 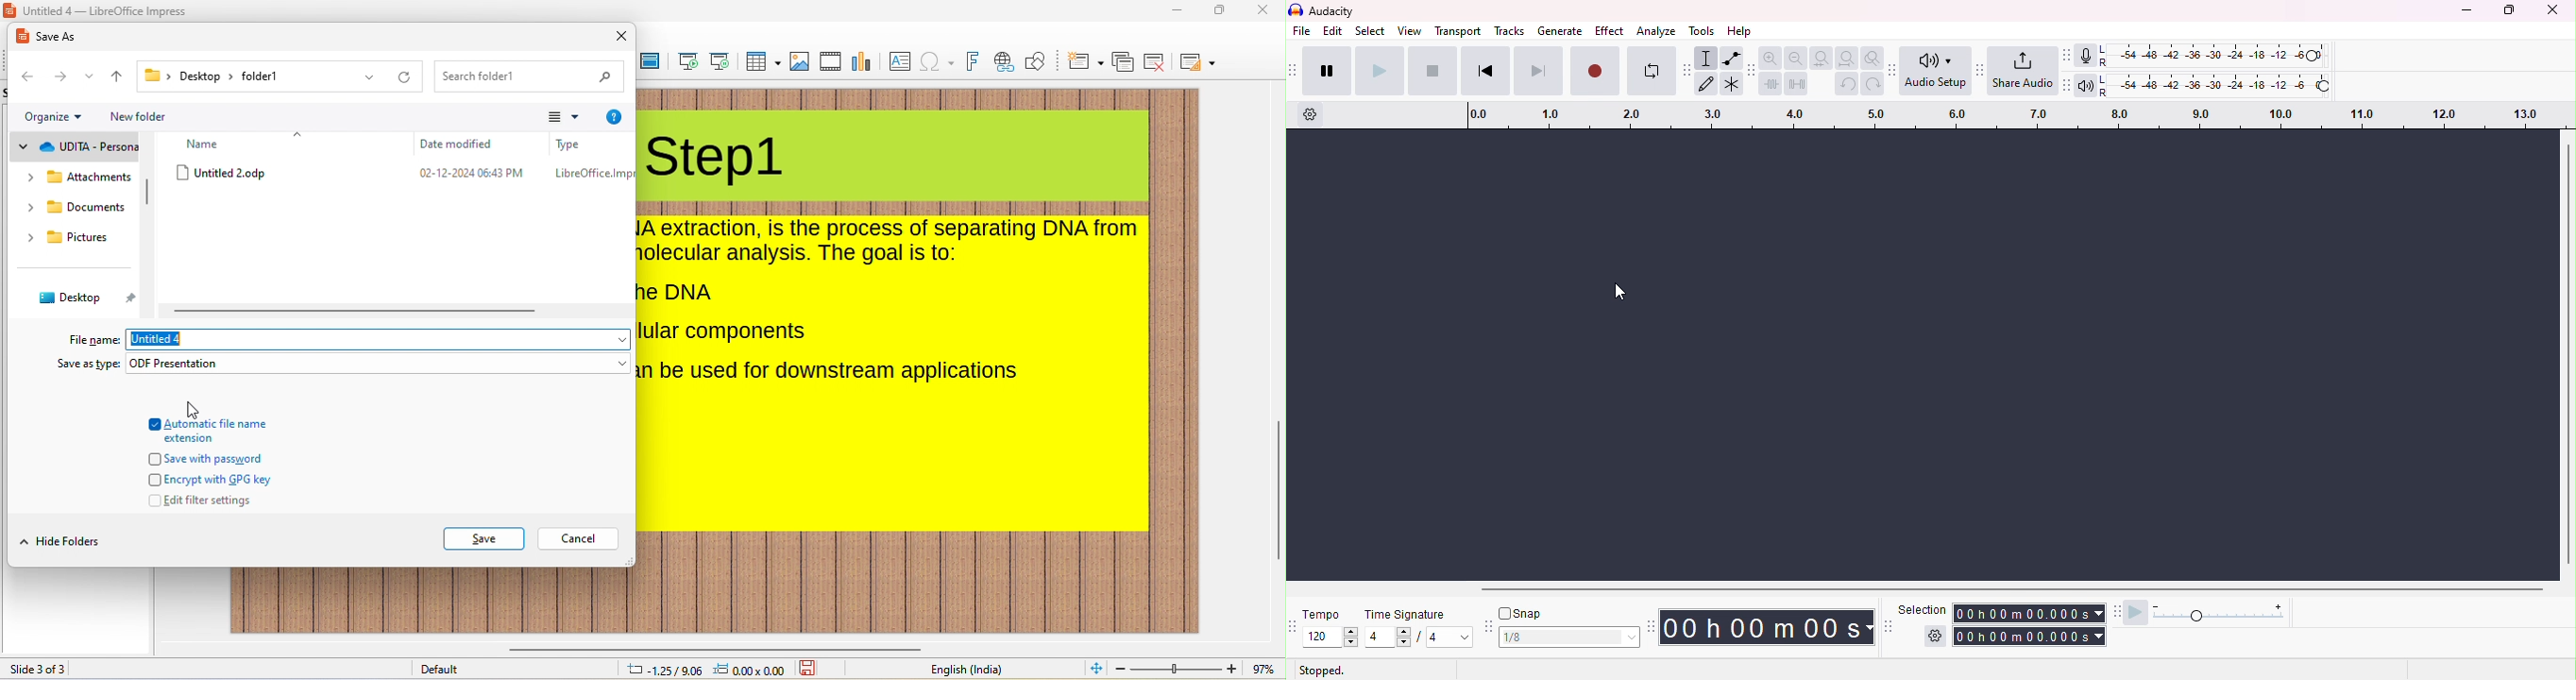 What do you see at coordinates (44, 118) in the screenshot?
I see `organize` at bounding box center [44, 118].